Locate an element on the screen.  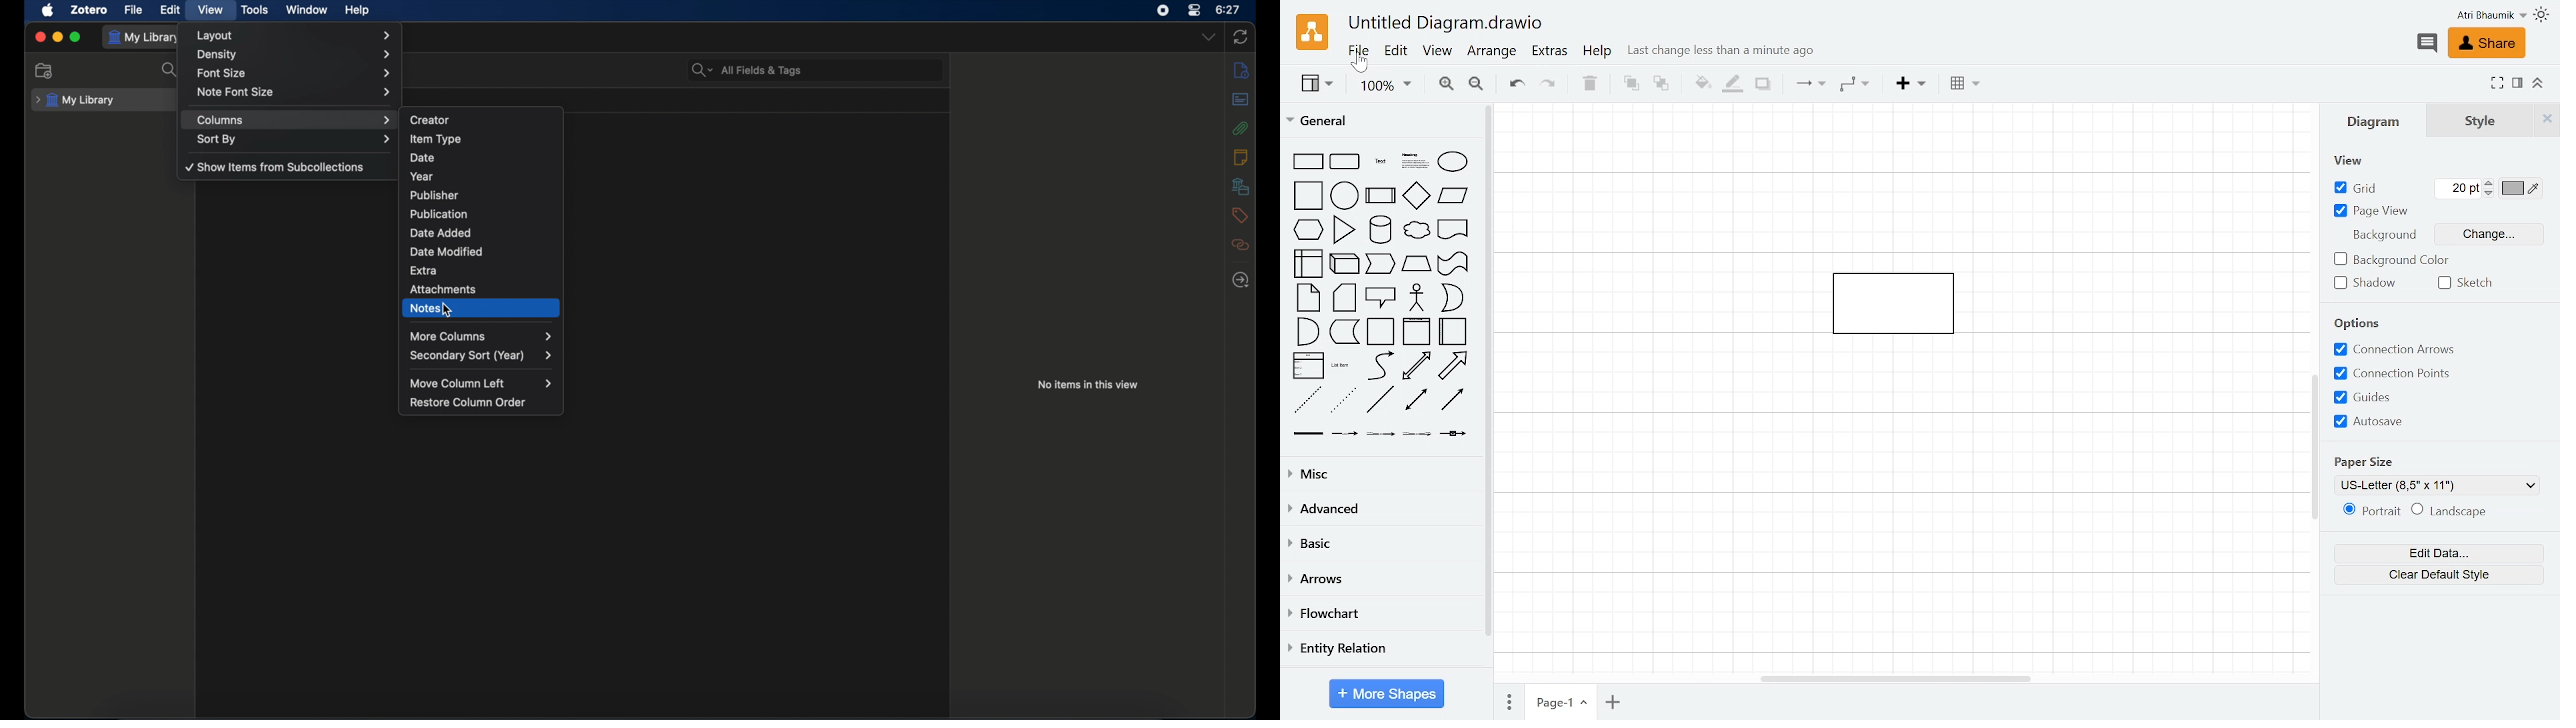
Waypoints is located at coordinates (1853, 85).